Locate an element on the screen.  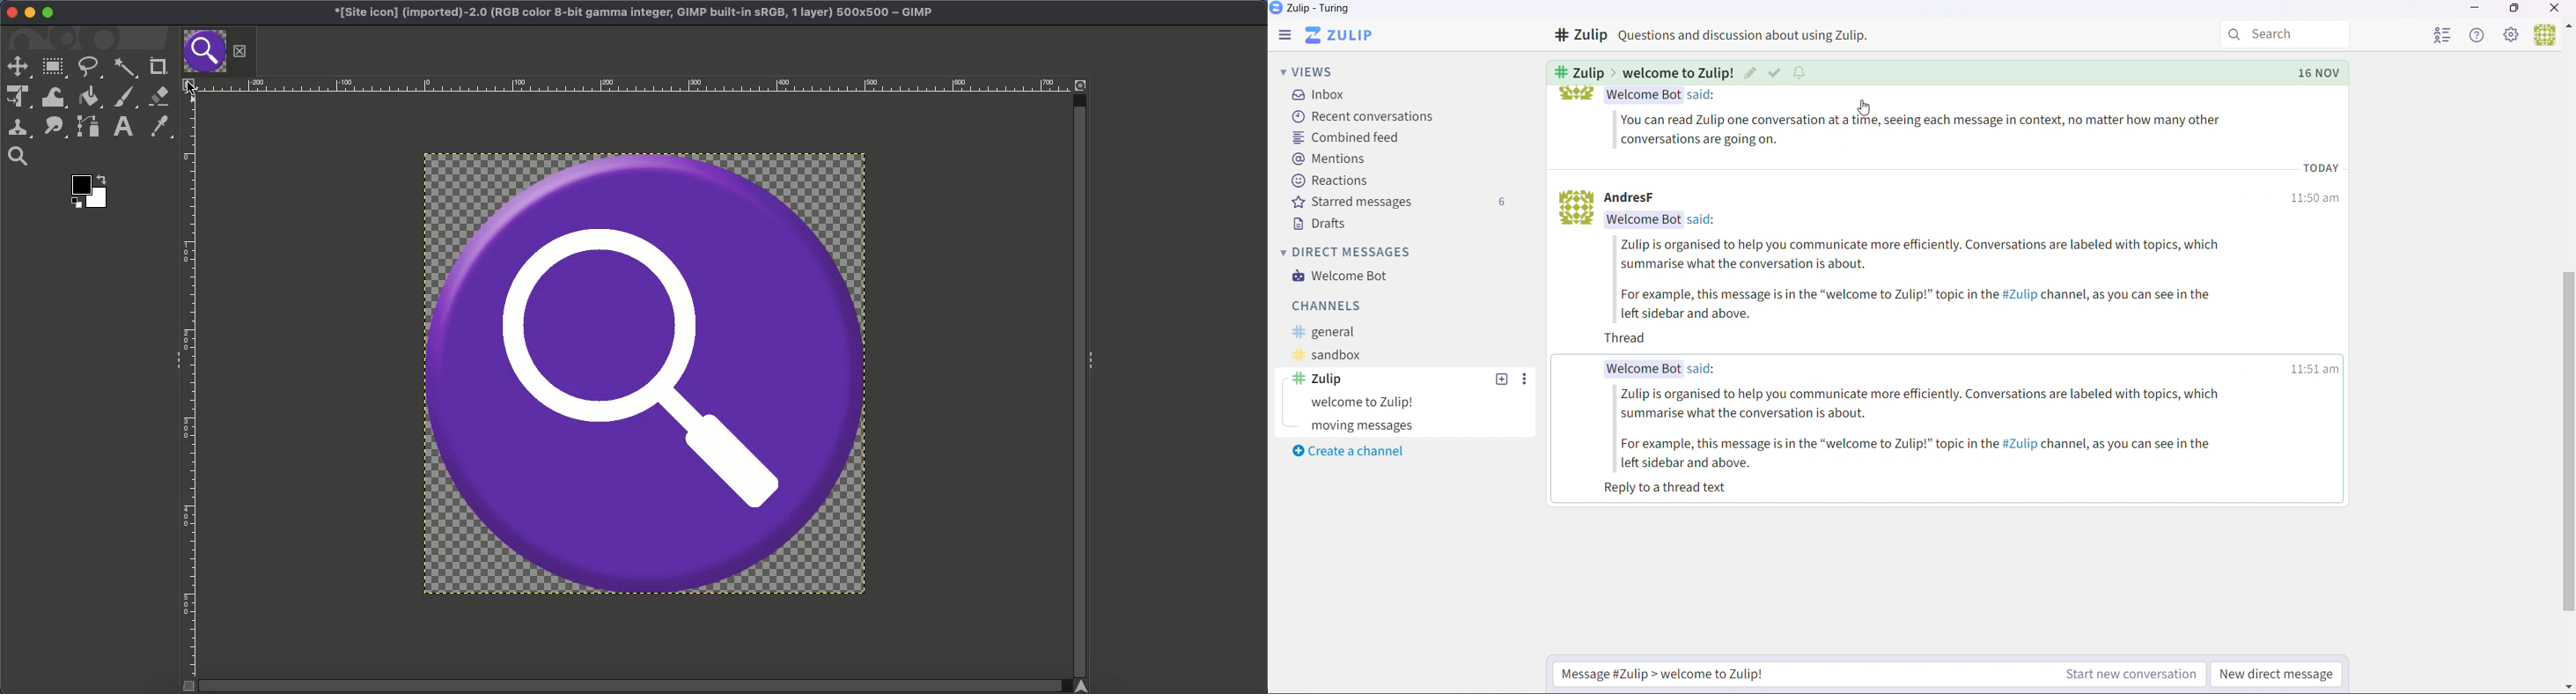
Direct messages is located at coordinates (1348, 253).